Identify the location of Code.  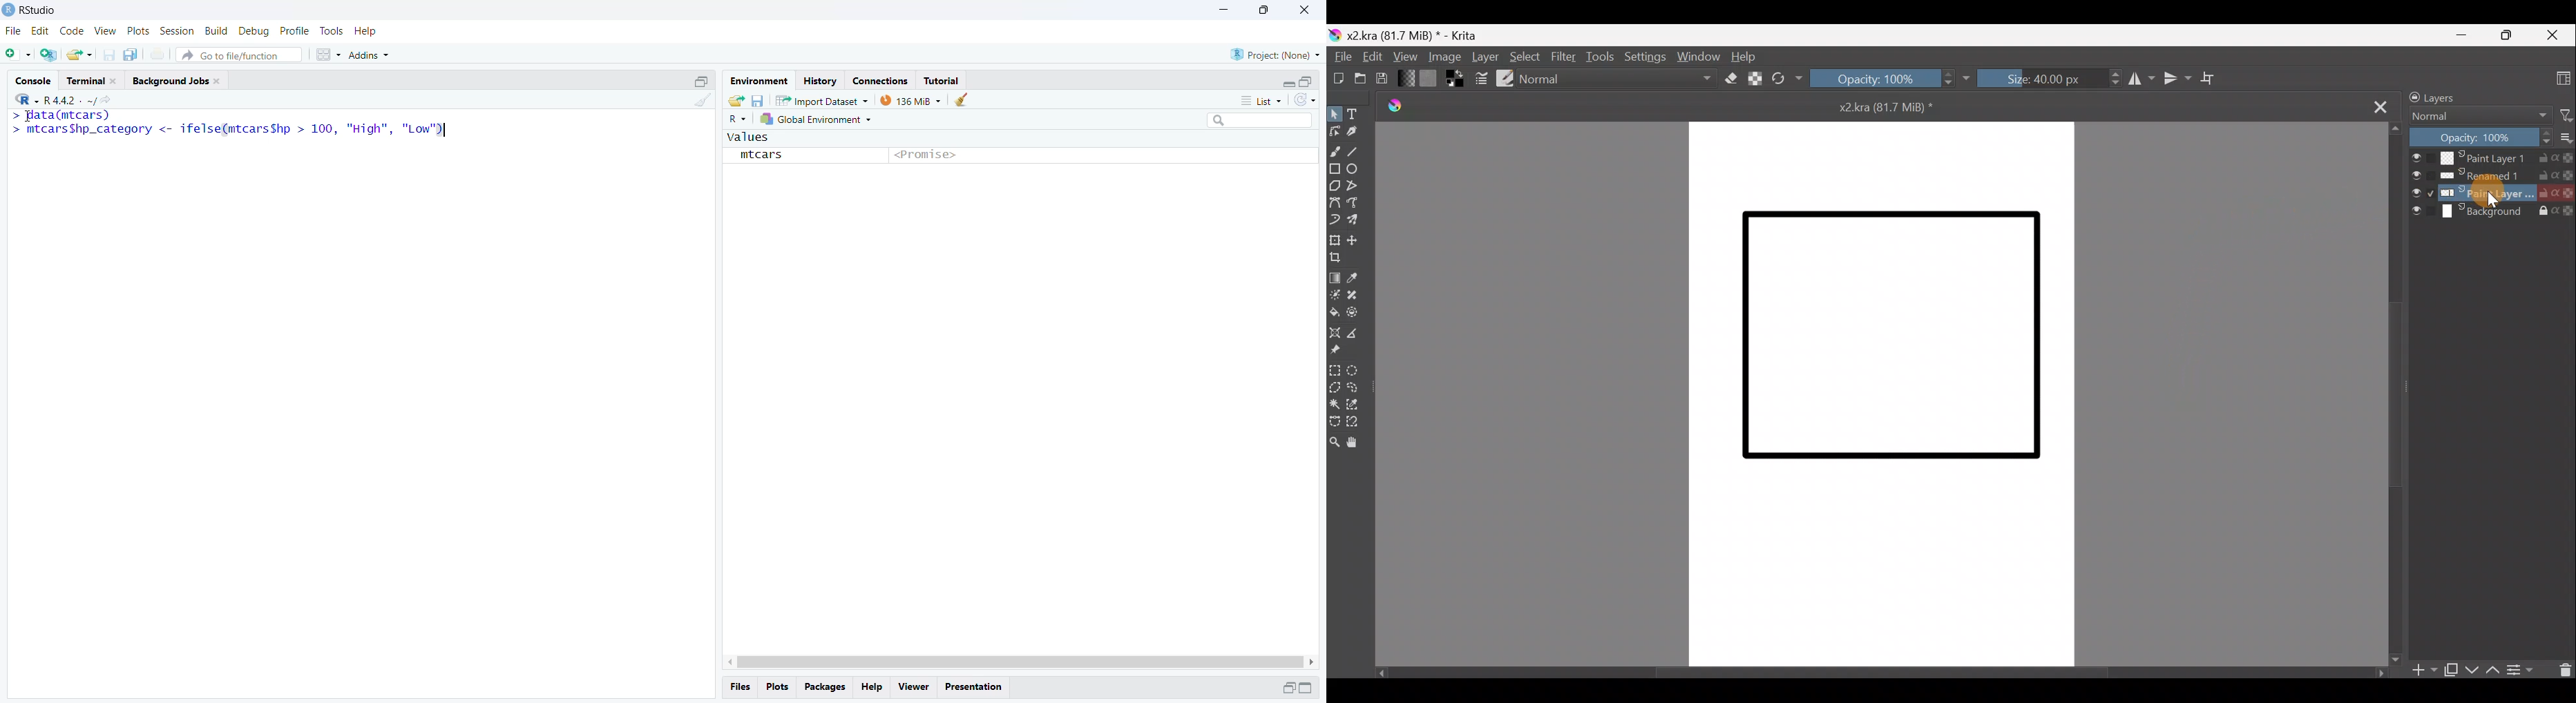
(71, 31).